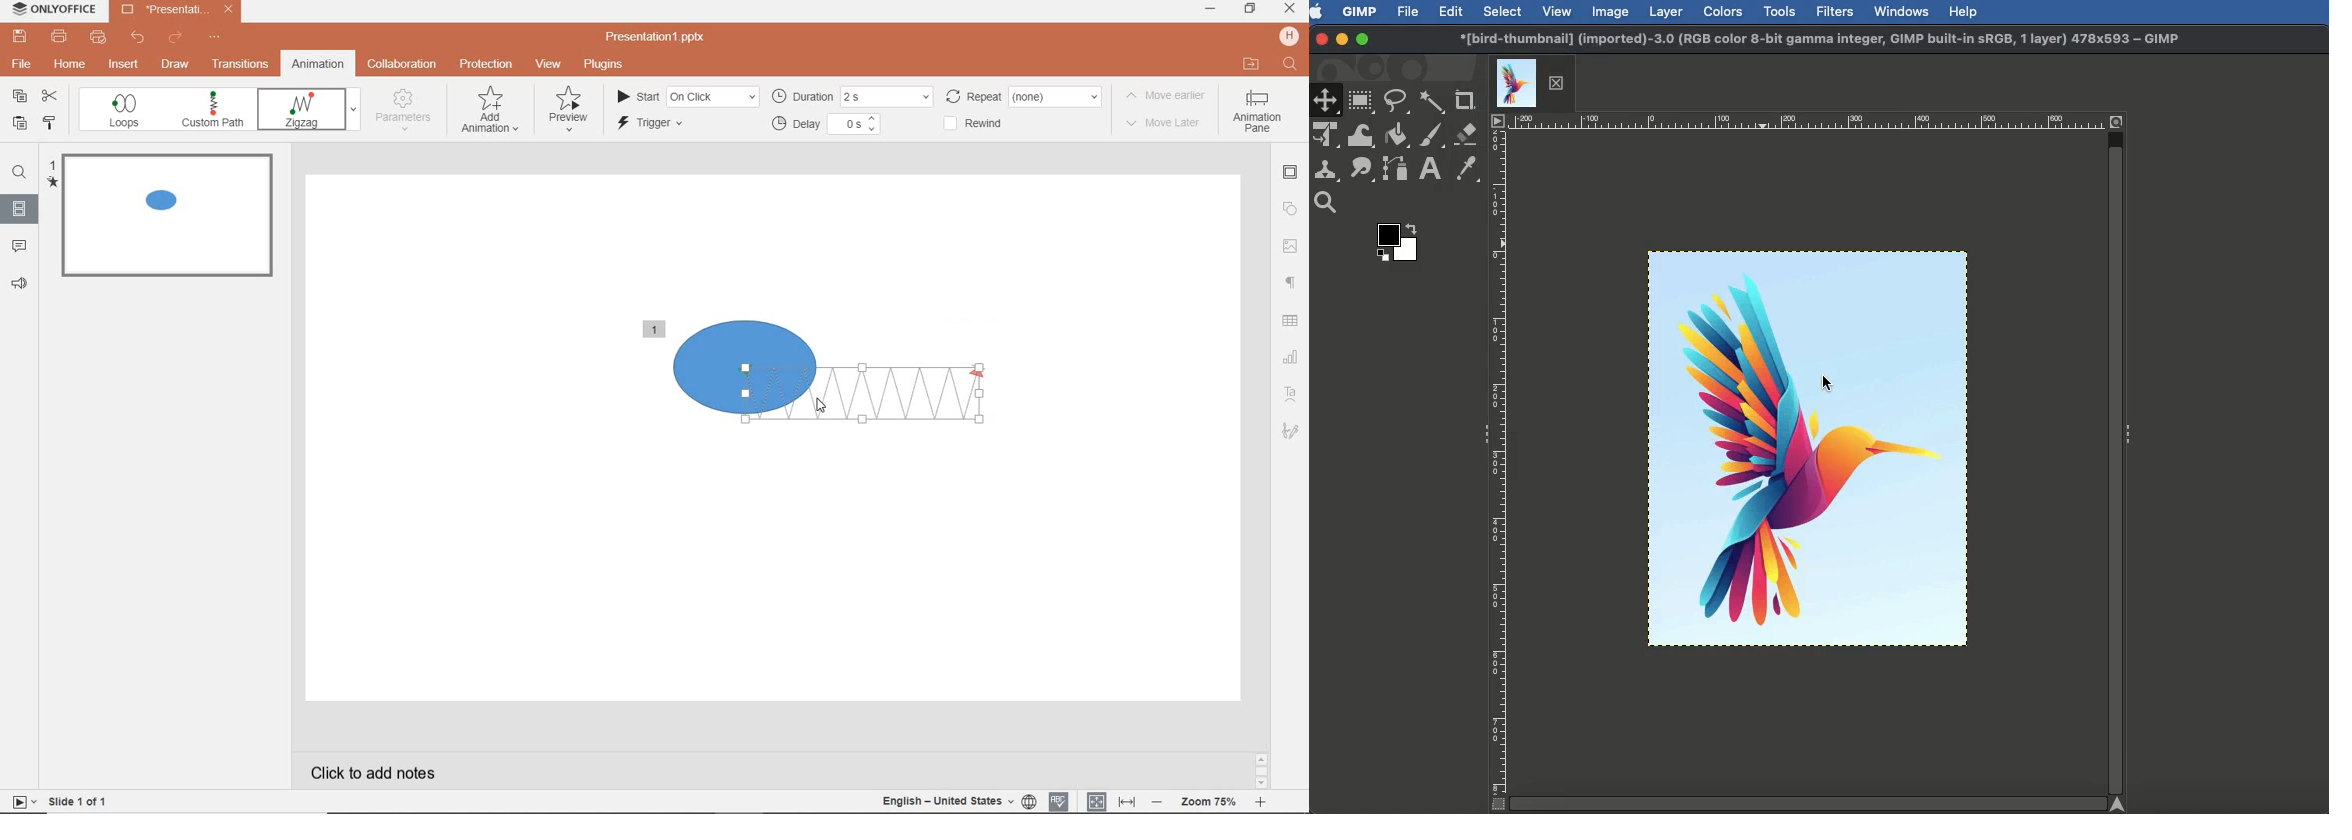  What do you see at coordinates (1290, 37) in the screenshot?
I see `HP` at bounding box center [1290, 37].